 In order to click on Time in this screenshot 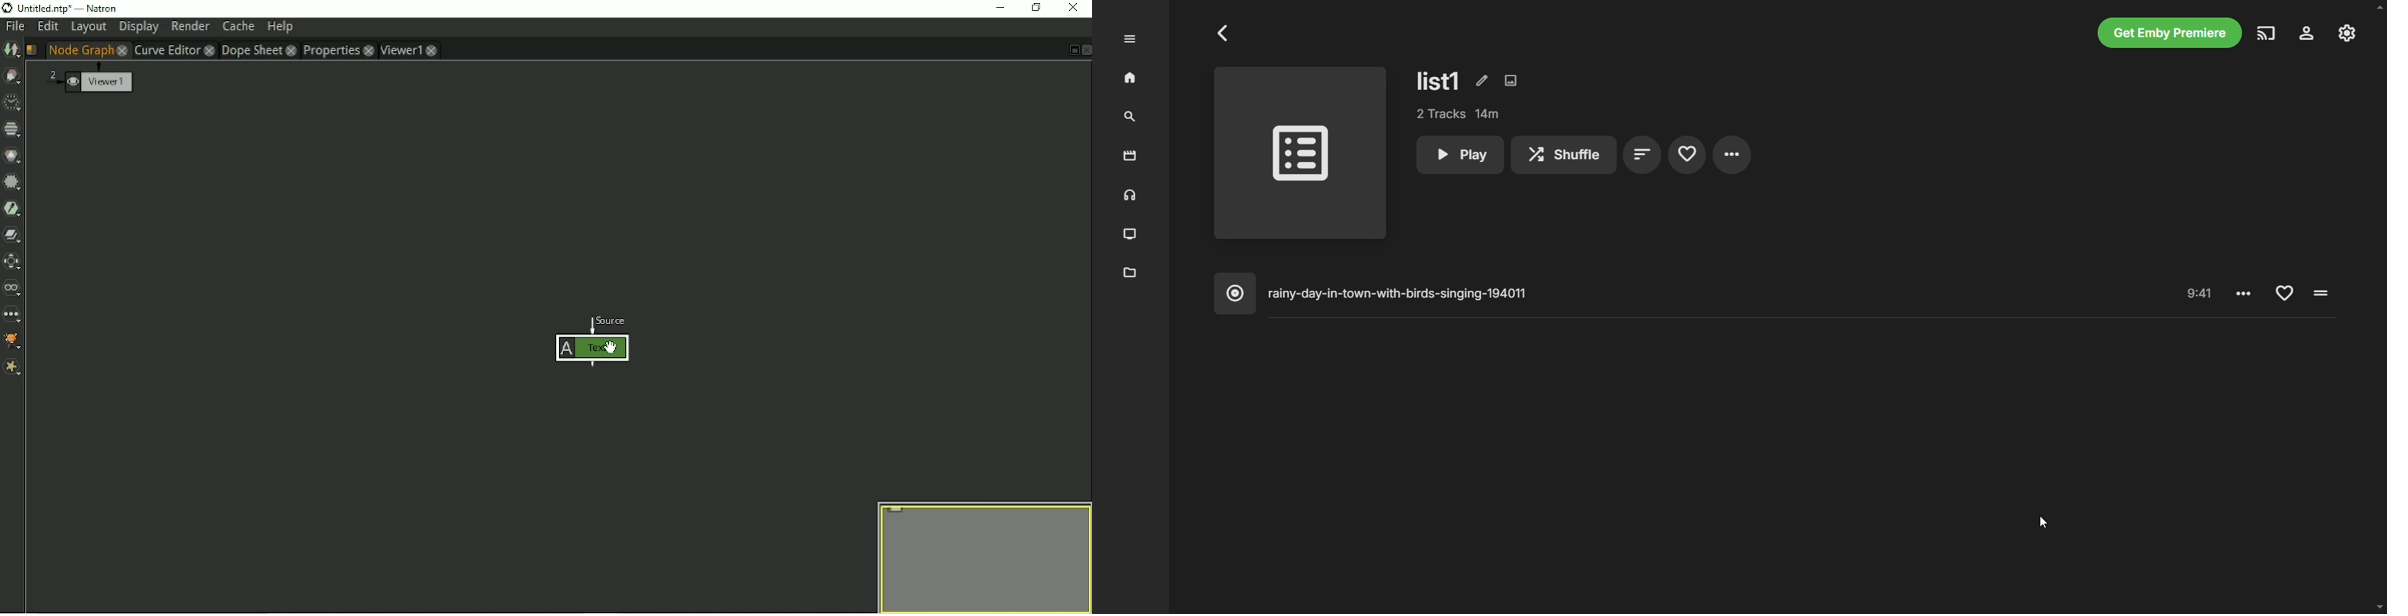, I will do `click(2201, 293)`.